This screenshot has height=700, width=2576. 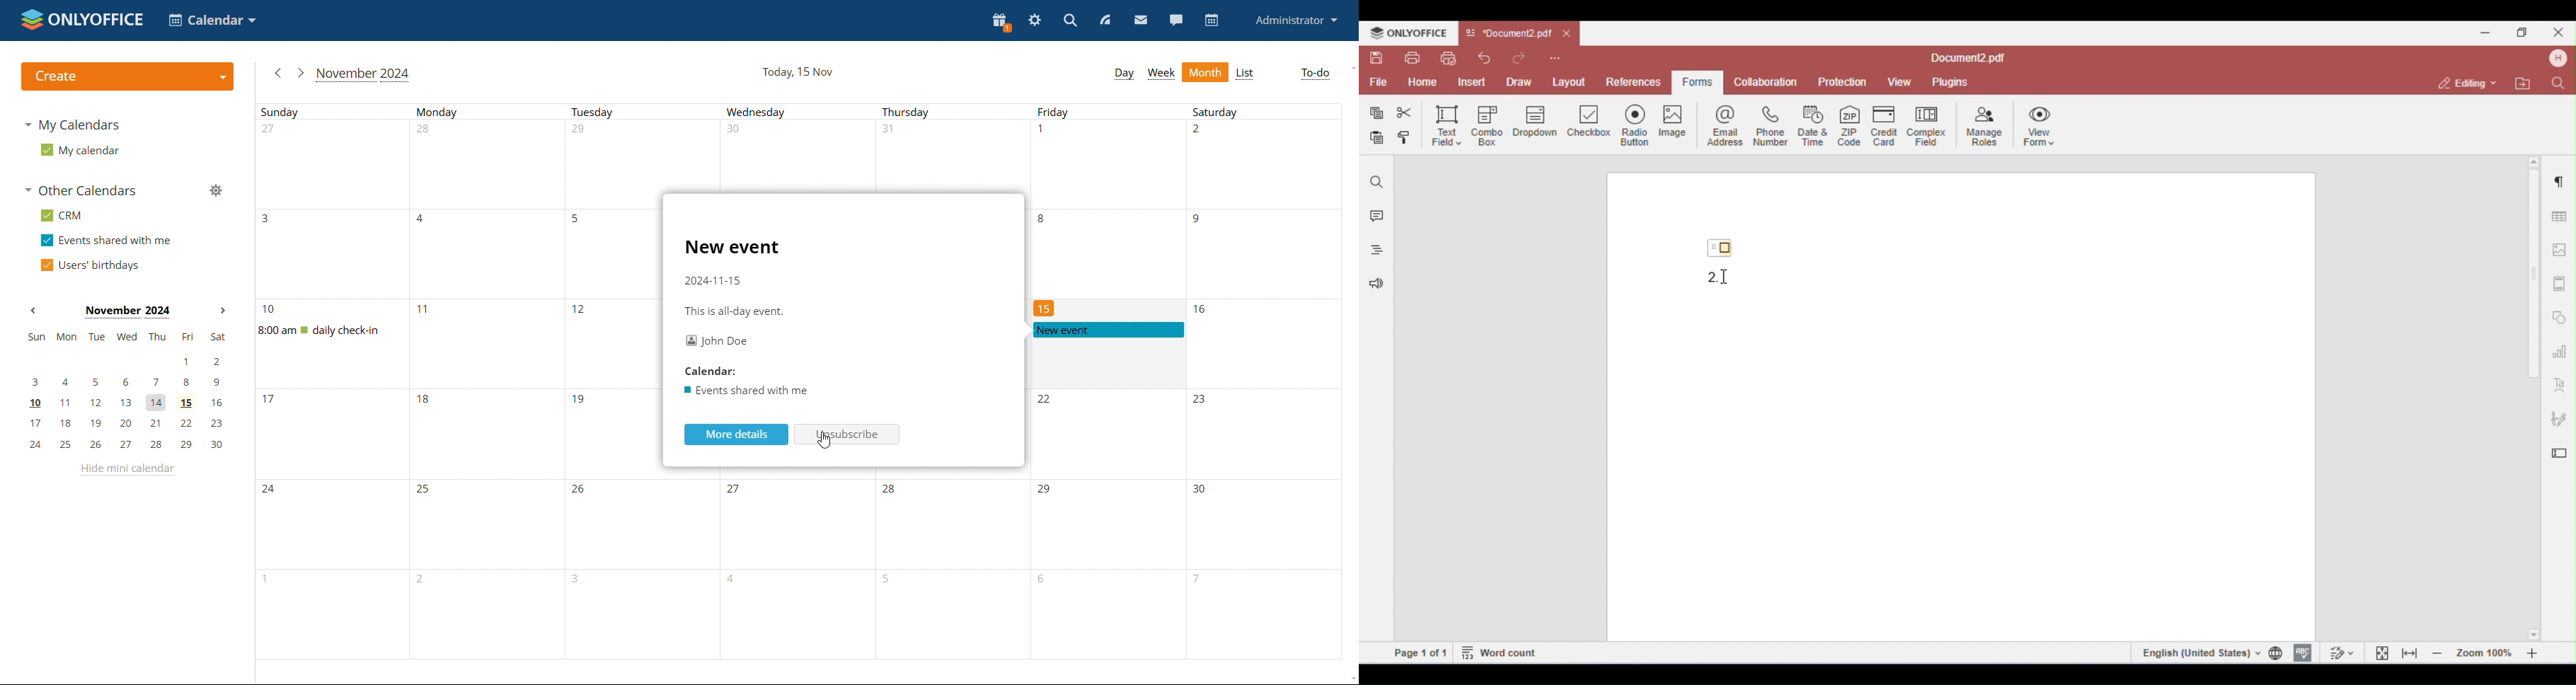 I want to click on sun, mon, tue, wed, thu, fri, sat, so click(x=127, y=338).